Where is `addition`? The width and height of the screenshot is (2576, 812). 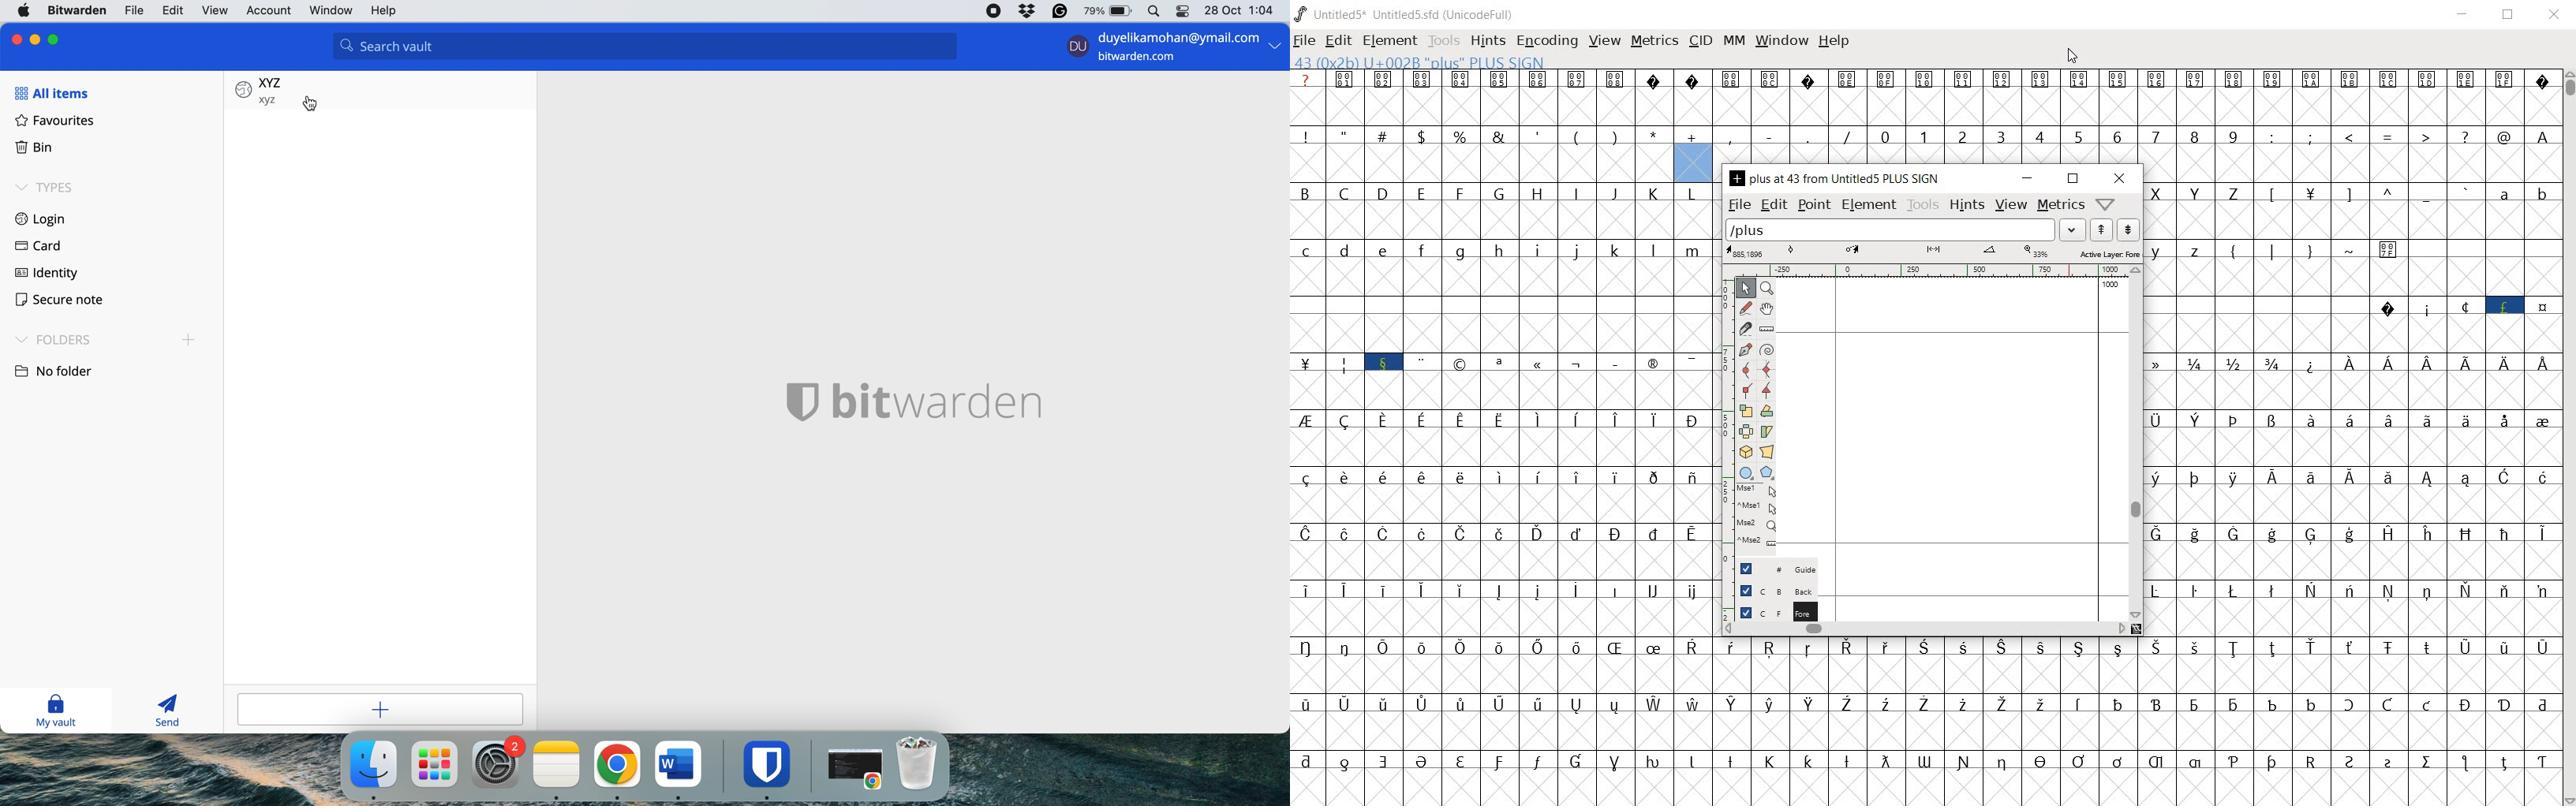 addition is located at coordinates (1693, 153).